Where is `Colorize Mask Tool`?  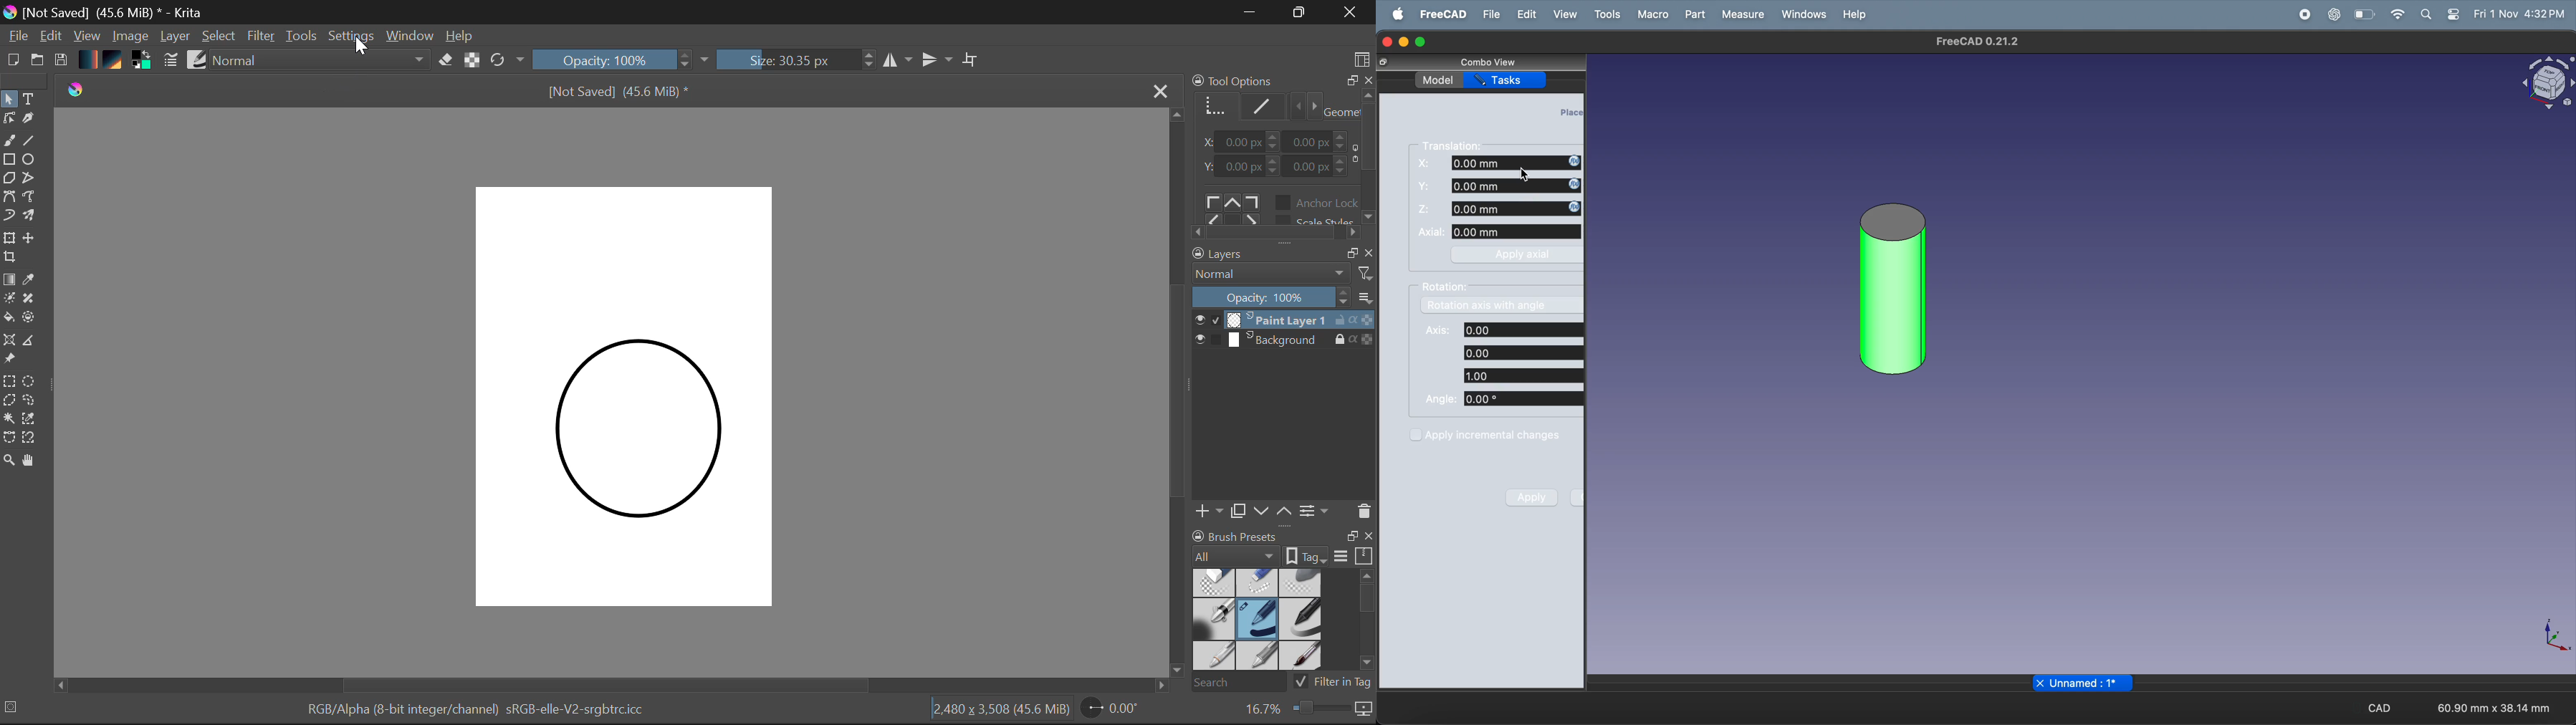
Colorize Mask Tool is located at coordinates (9, 298).